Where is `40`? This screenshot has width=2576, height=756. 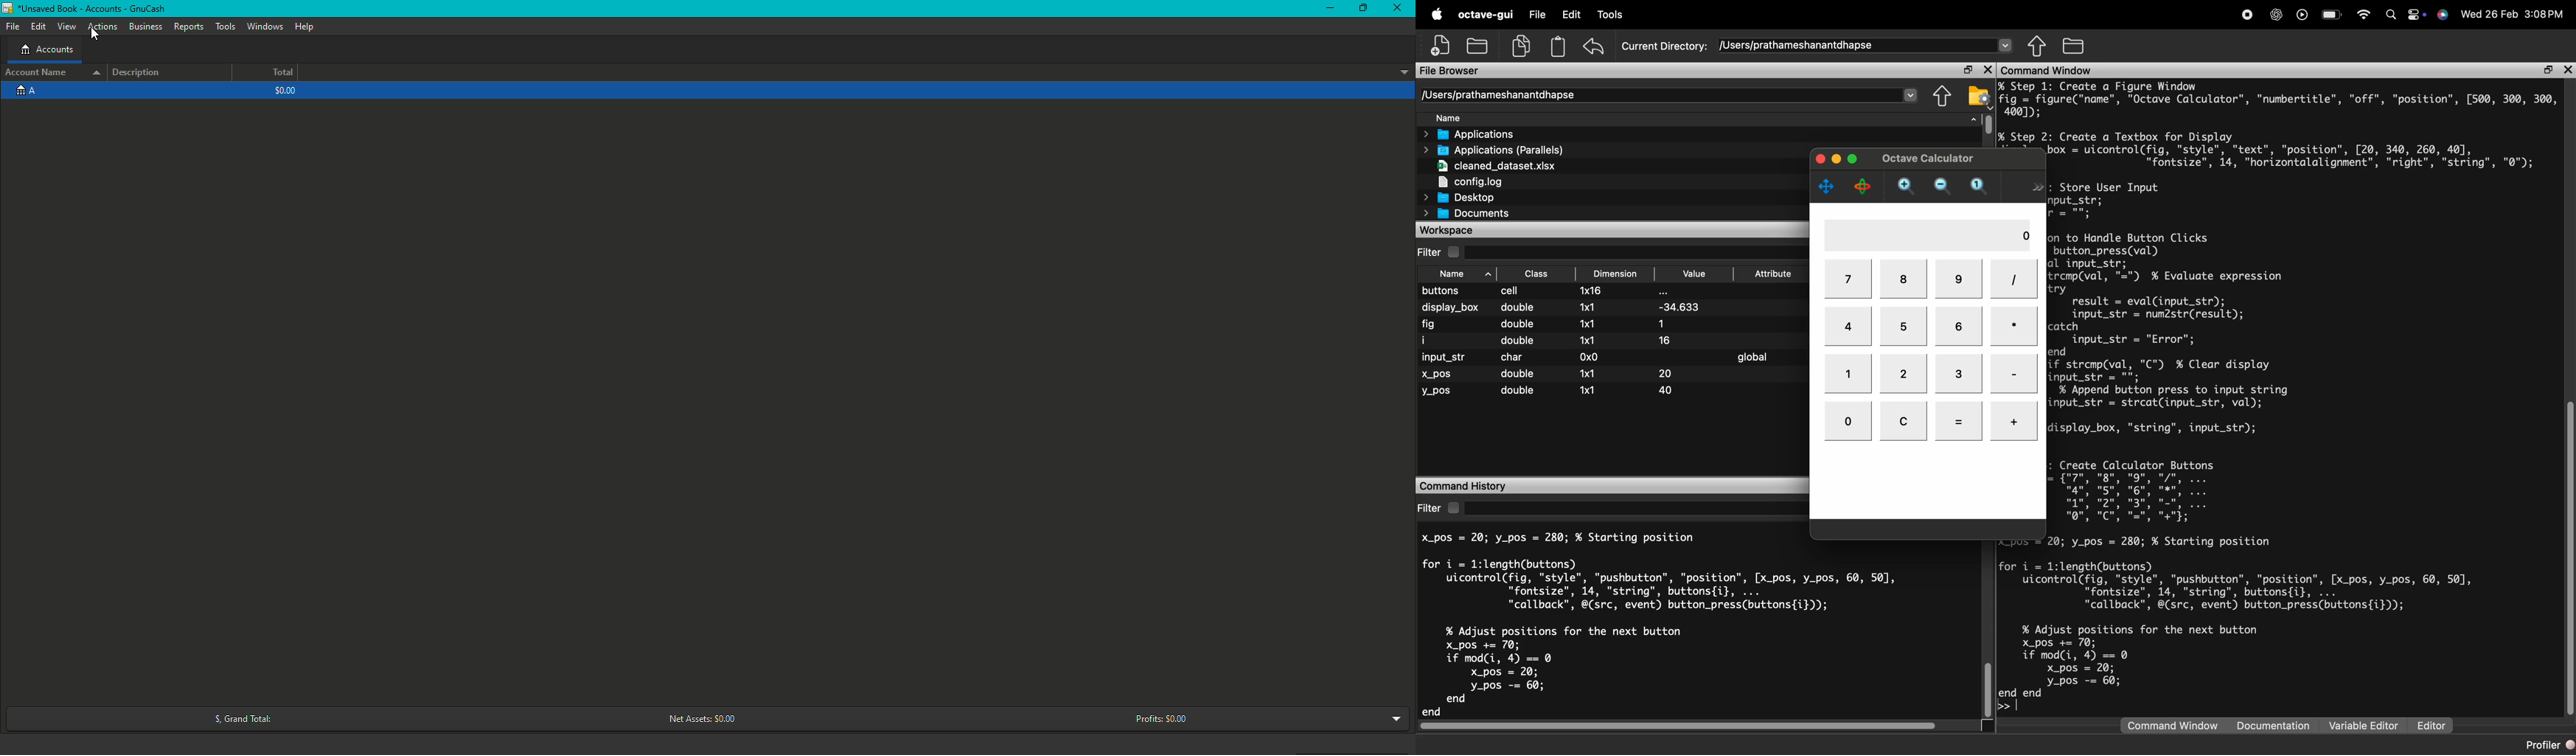 40 is located at coordinates (1667, 391).